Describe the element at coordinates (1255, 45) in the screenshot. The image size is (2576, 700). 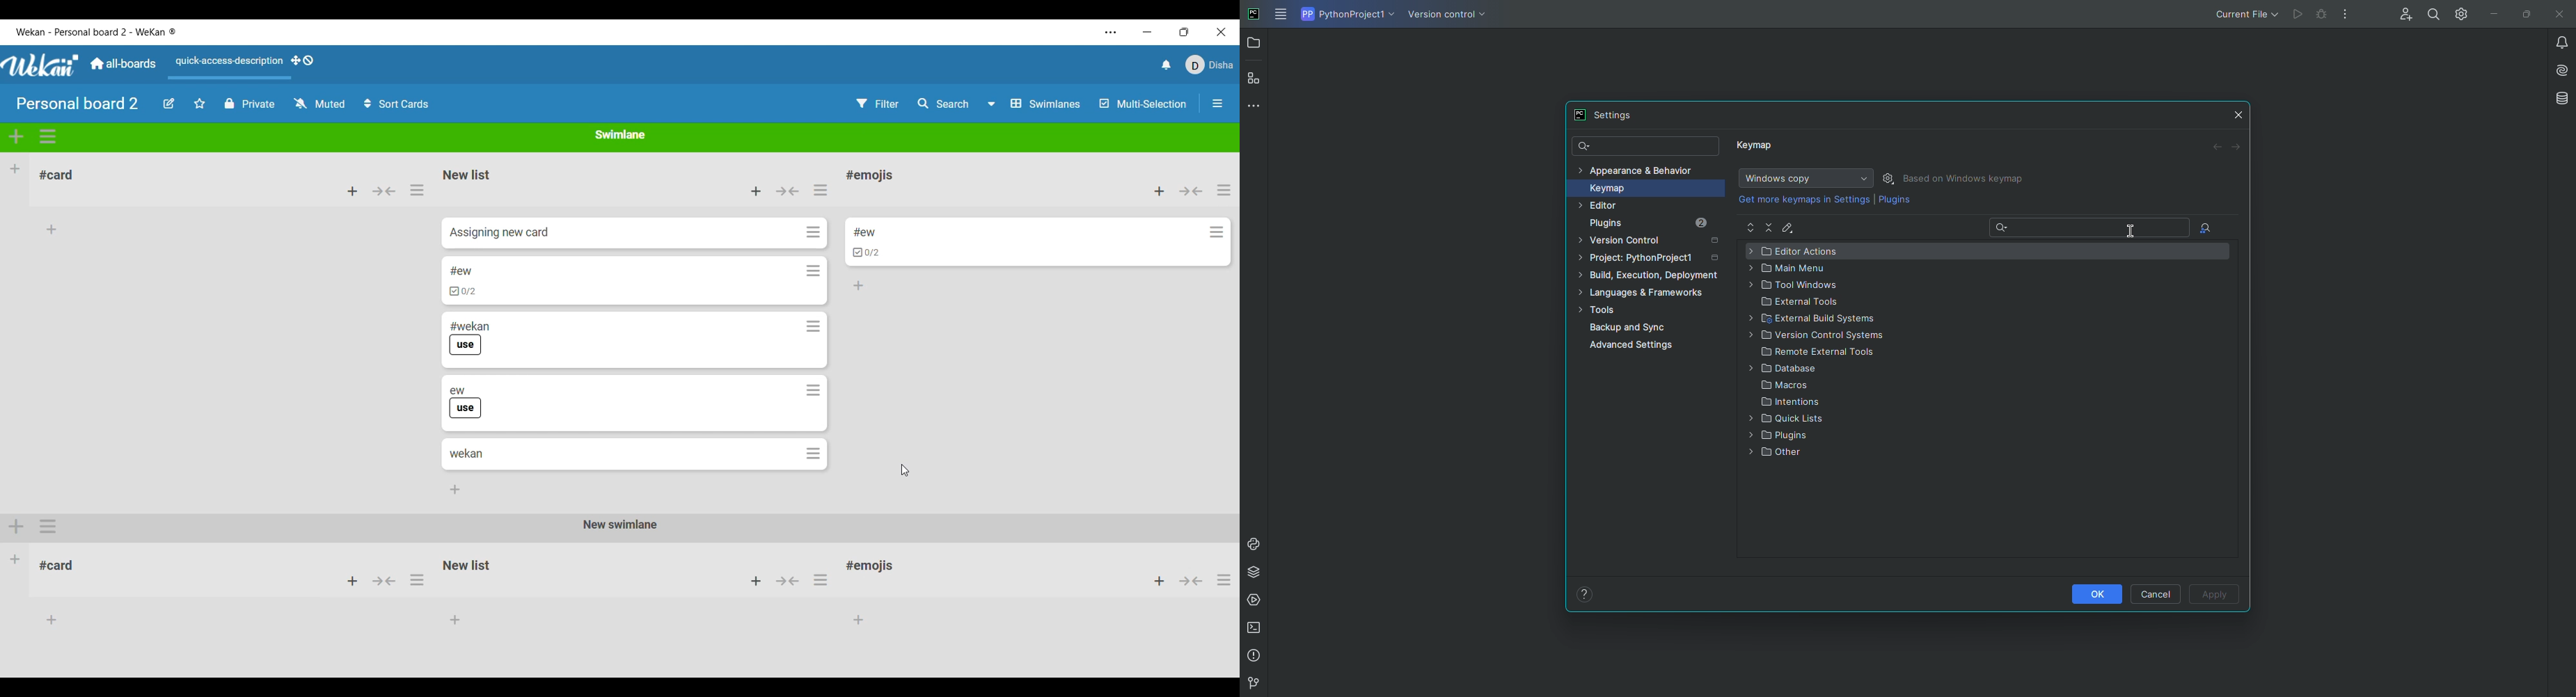
I see `Project` at that location.